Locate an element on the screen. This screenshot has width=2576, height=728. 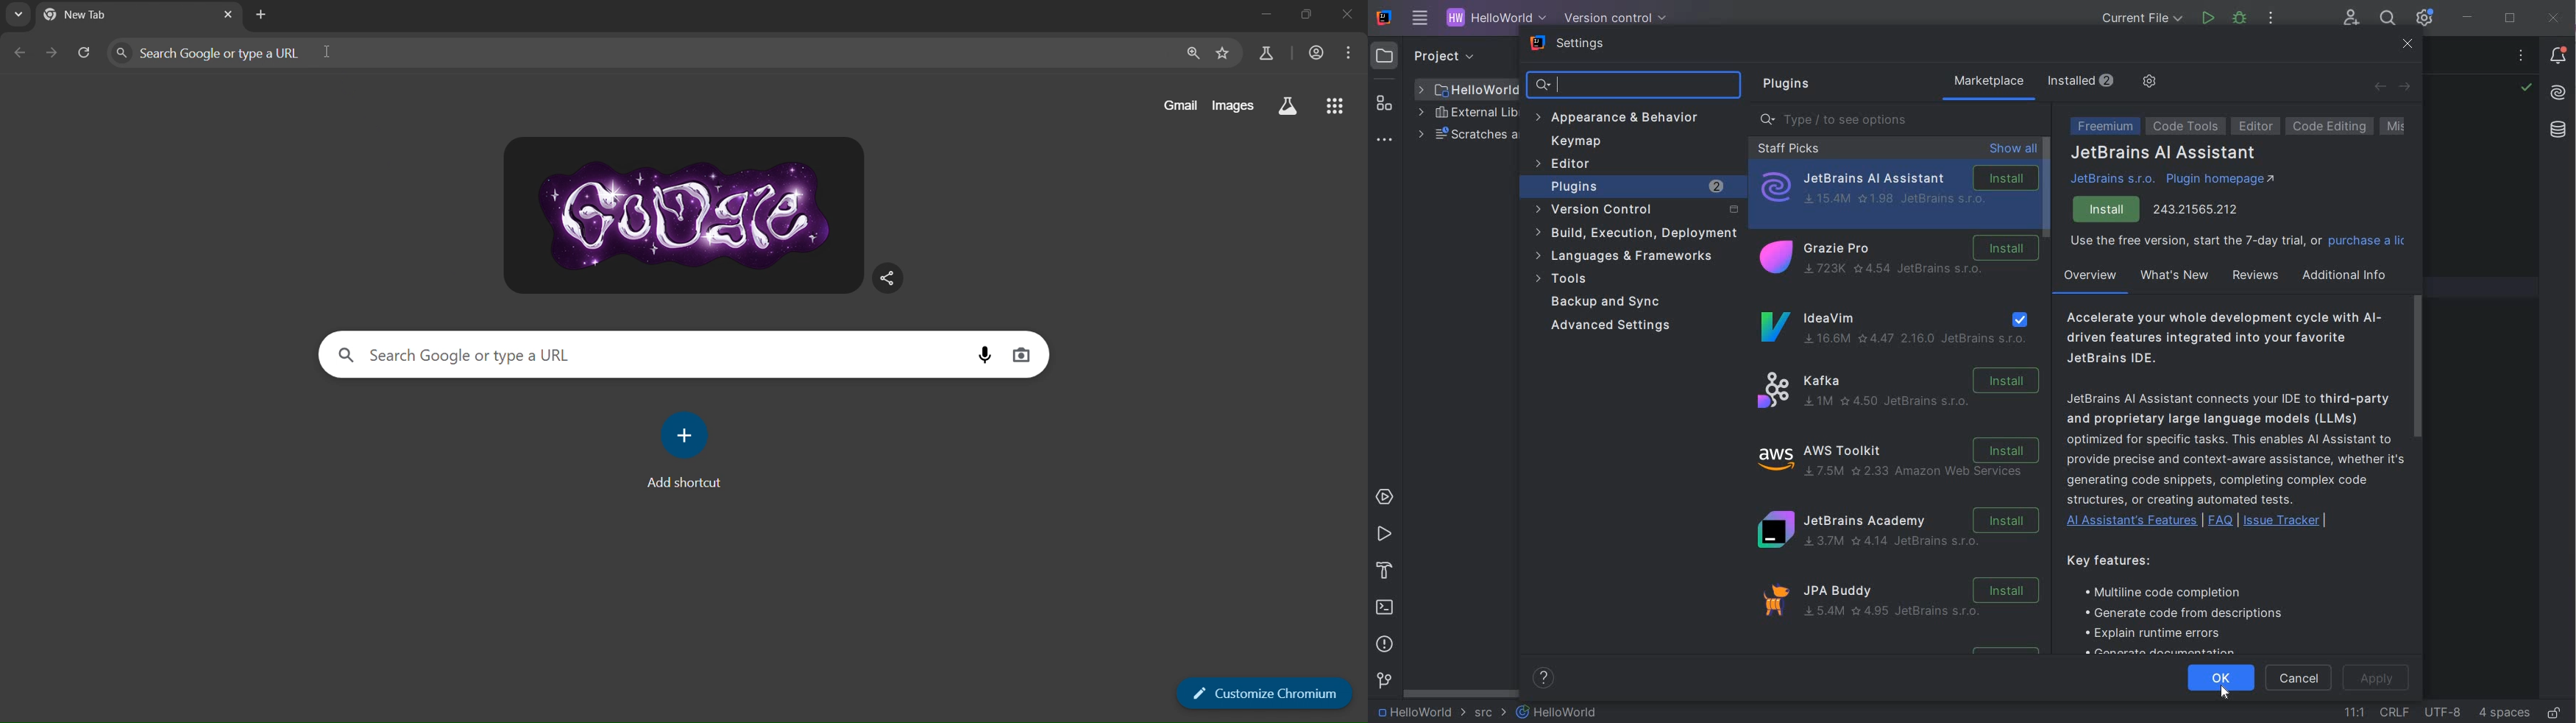
FILE NAME is located at coordinates (1467, 90).